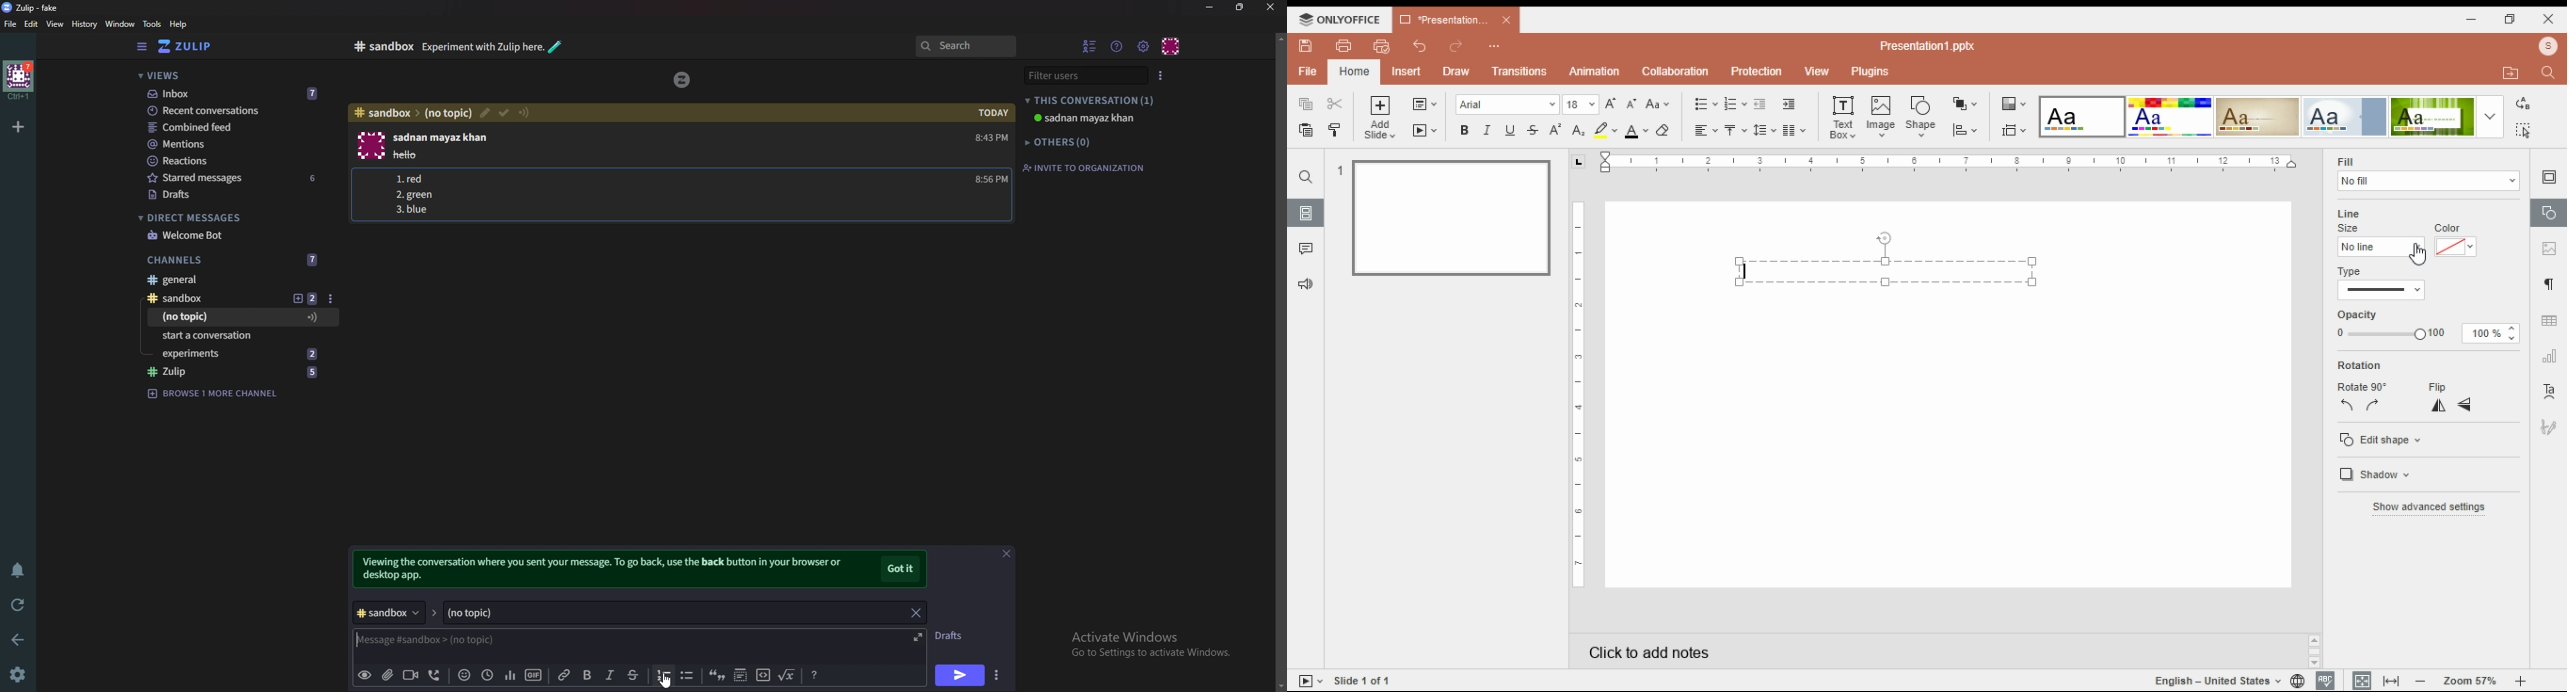 The width and height of the screenshot is (2576, 700). What do you see at coordinates (1338, 170) in the screenshot?
I see `1` at bounding box center [1338, 170].